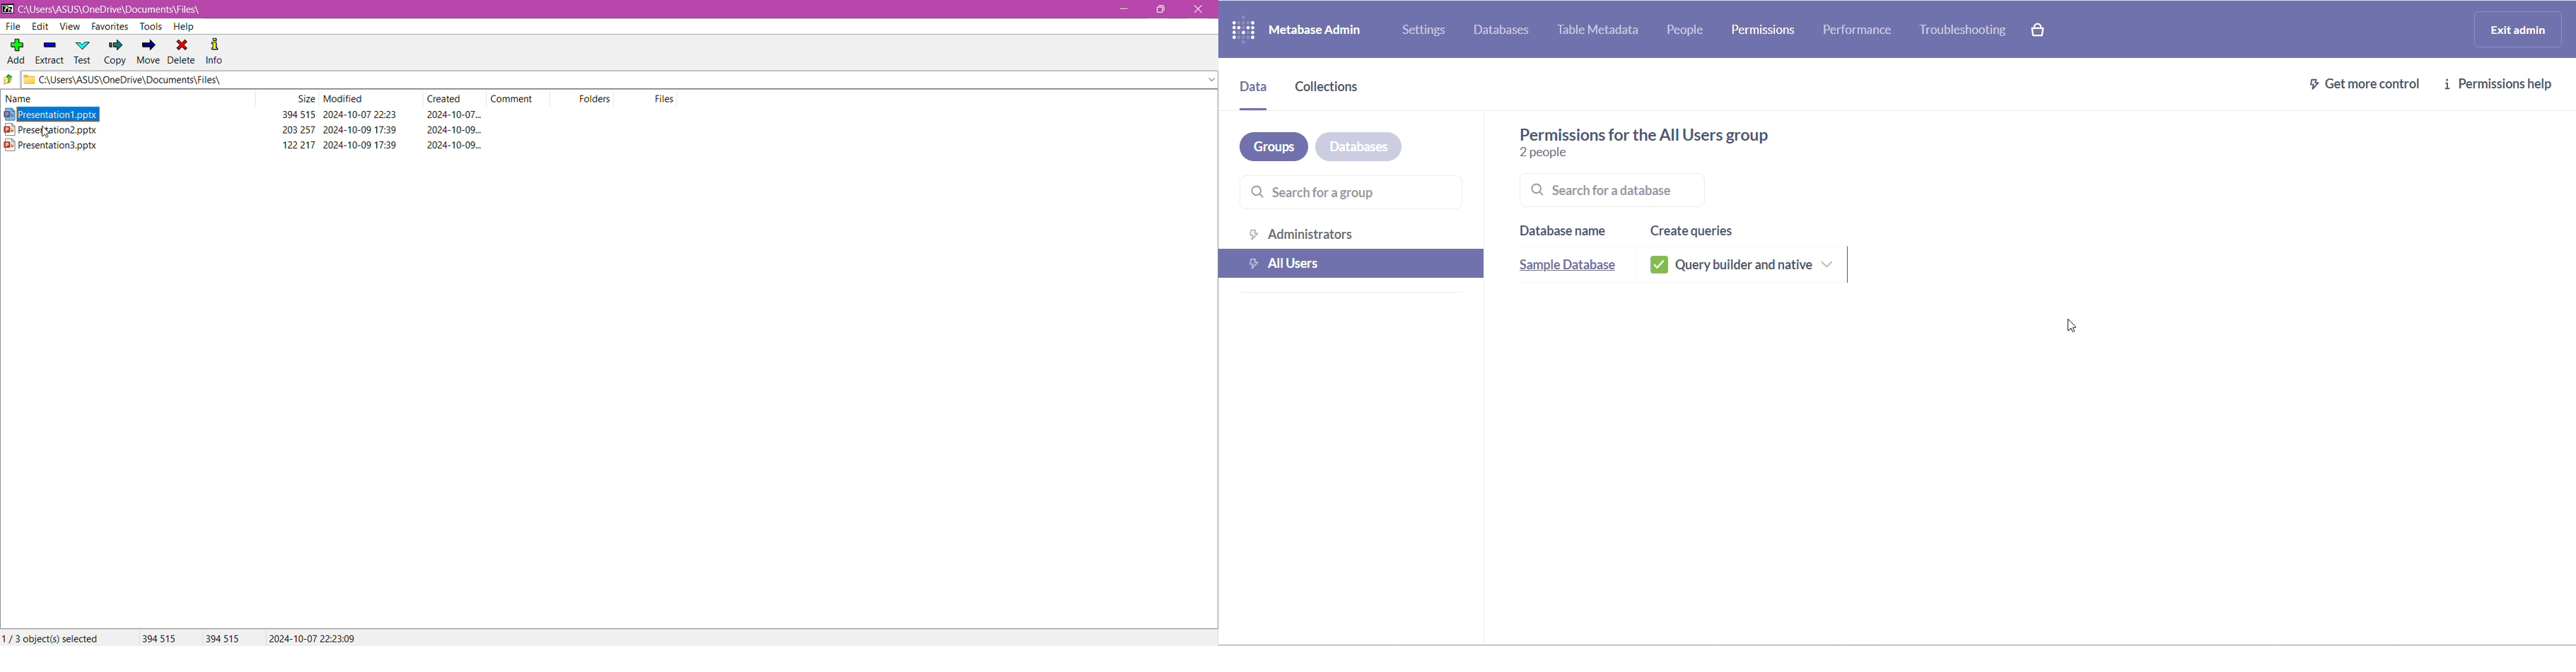 This screenshot has width=2576, height=672. What do you see at coordinates (449, 99) in the screenshot?
I see `Created` at bounding box center [449, 99].